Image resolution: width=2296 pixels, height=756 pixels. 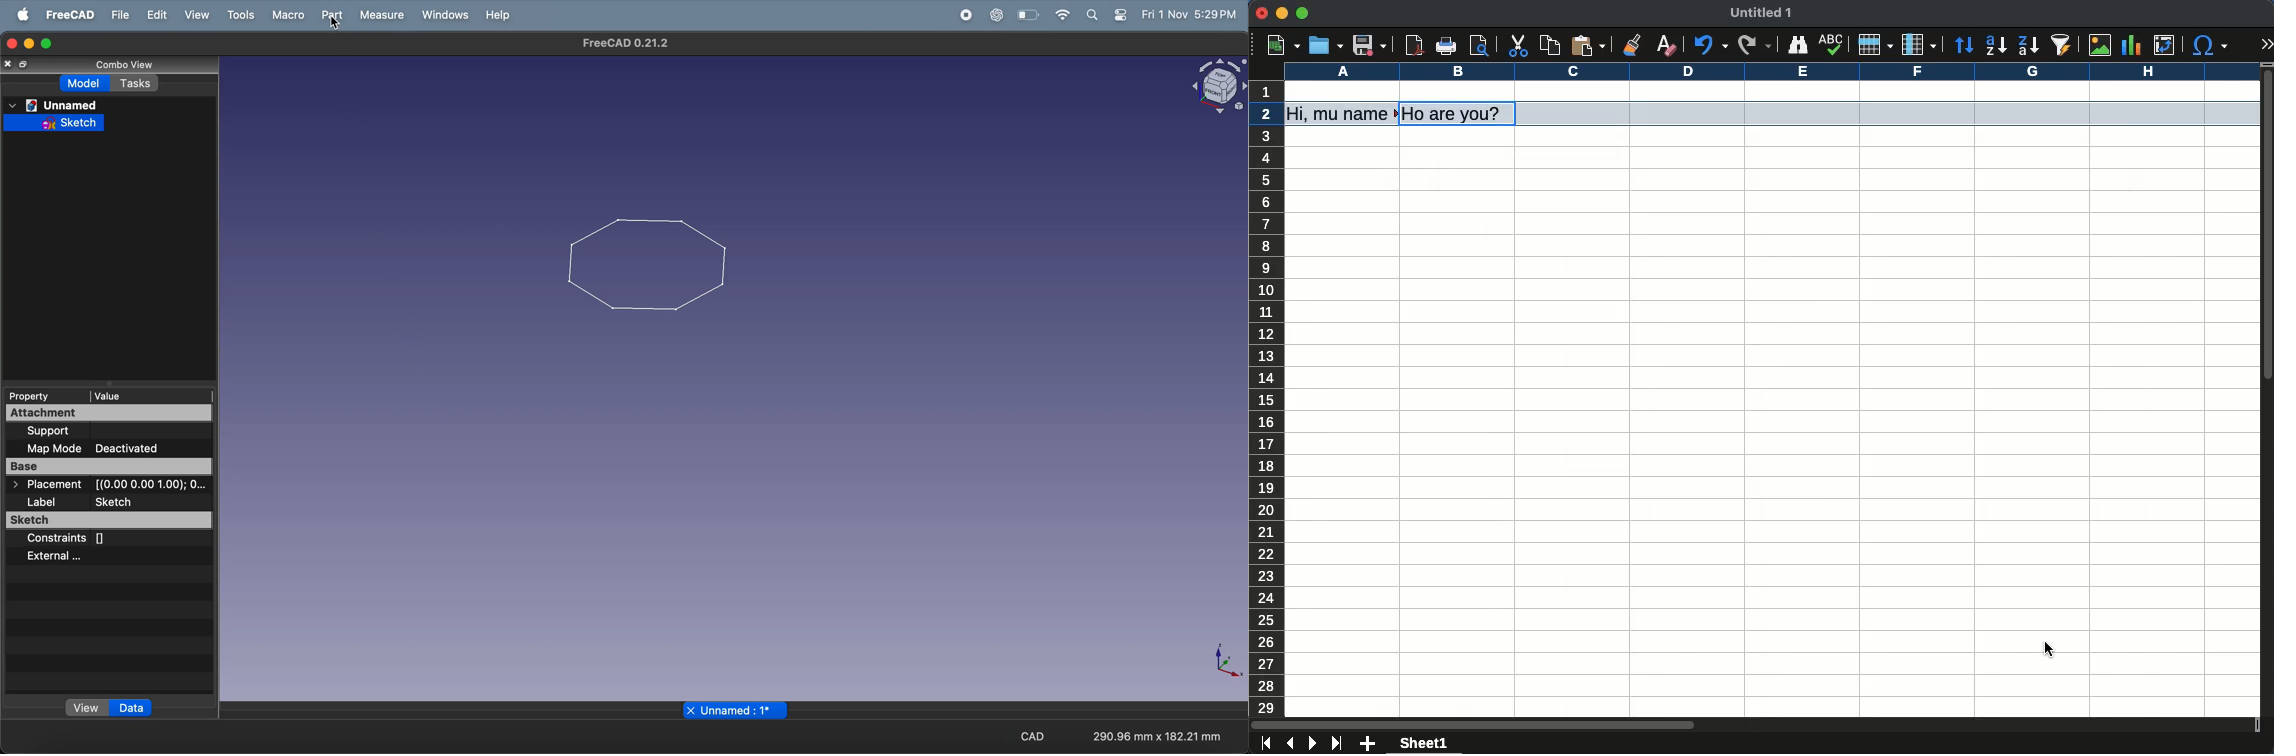 What do you see at coordinates (239, 14) in the screenshot?
I see `tools` at bounding box center [239, 14].